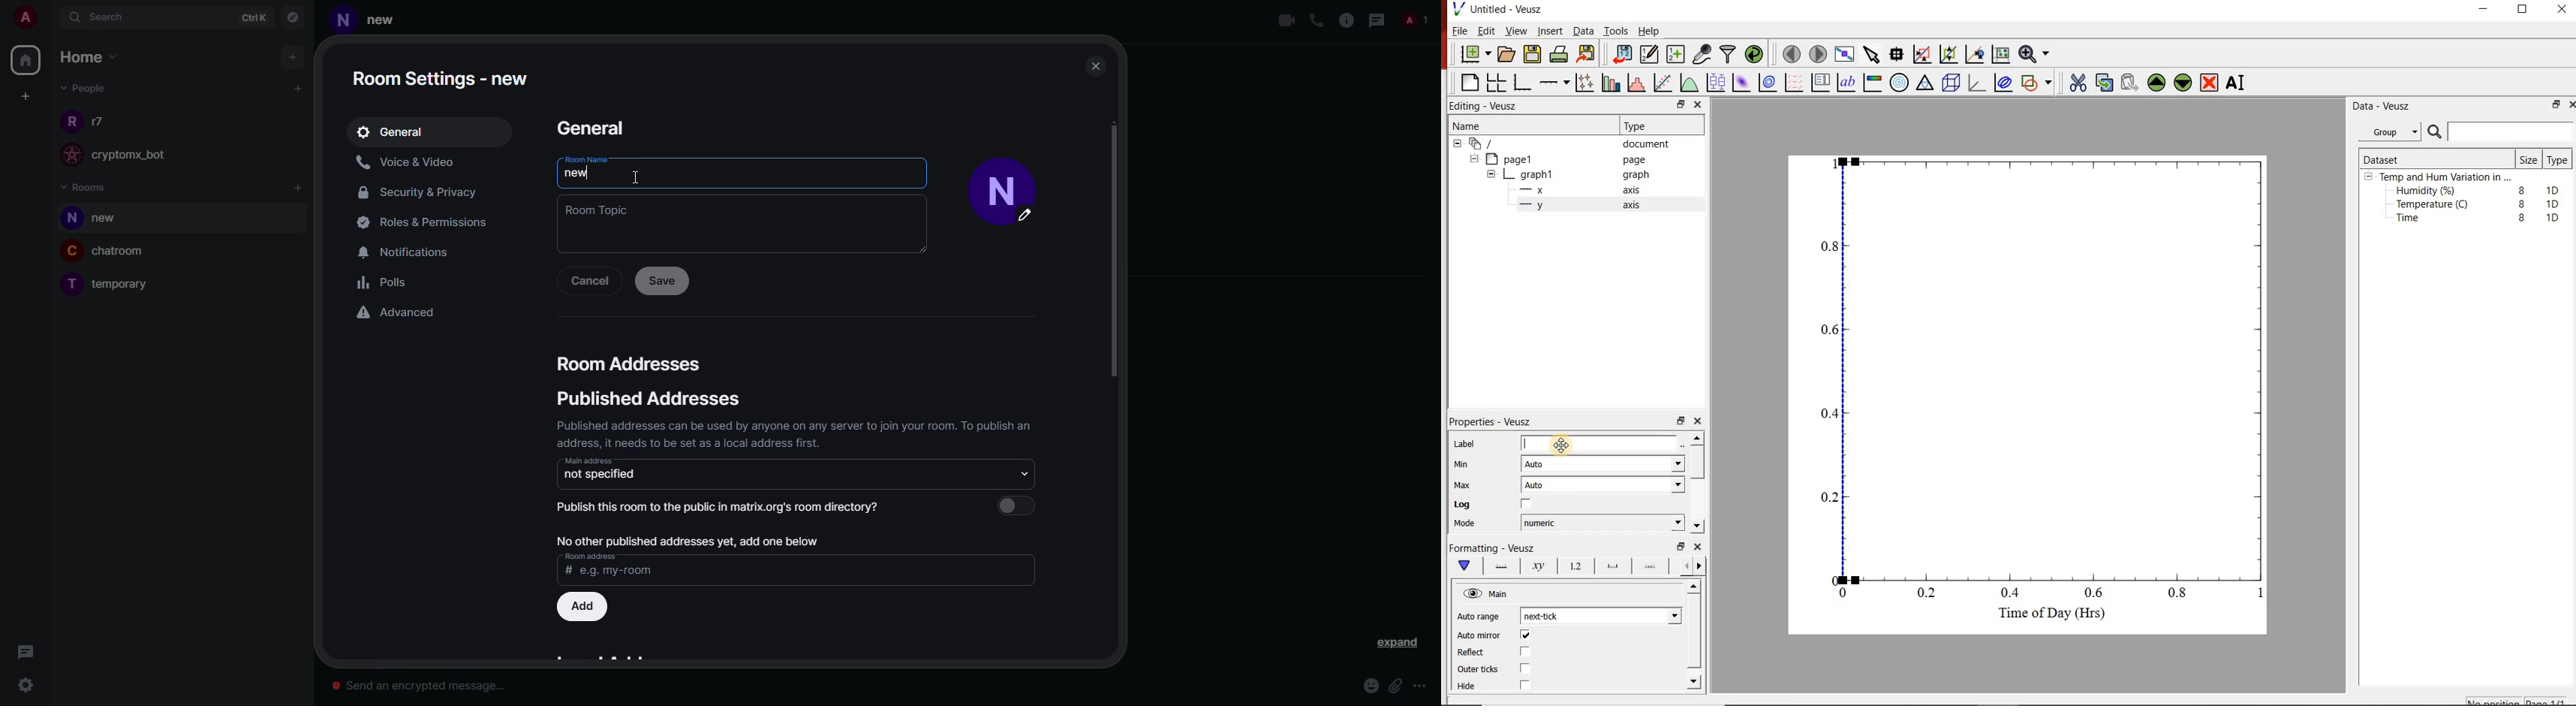 The height and width of the screenshot is (728, 2576). I want to click on text cursor, so click(636, 179).